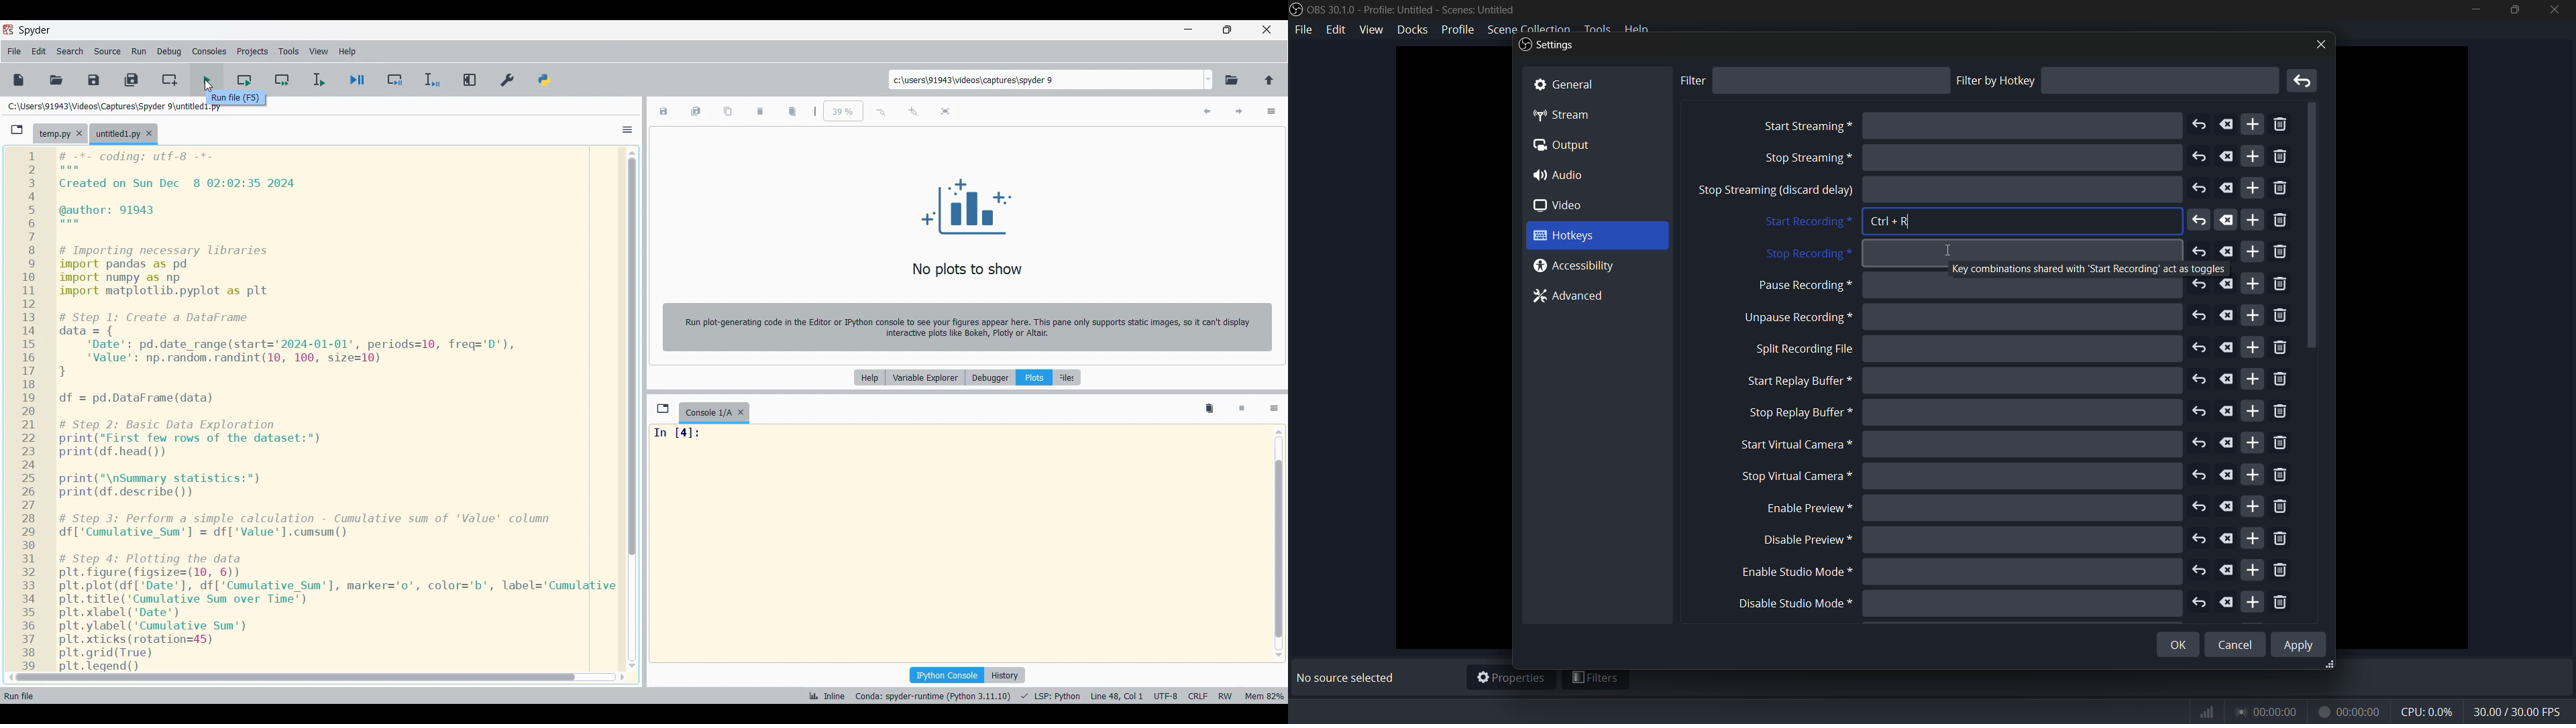 Image resolution: width=2576 pixels, height=728 pixels. What do you see at coordinates (8, 29) in the screenshot?
I see `Software logo` at bounding box center [8, 29].